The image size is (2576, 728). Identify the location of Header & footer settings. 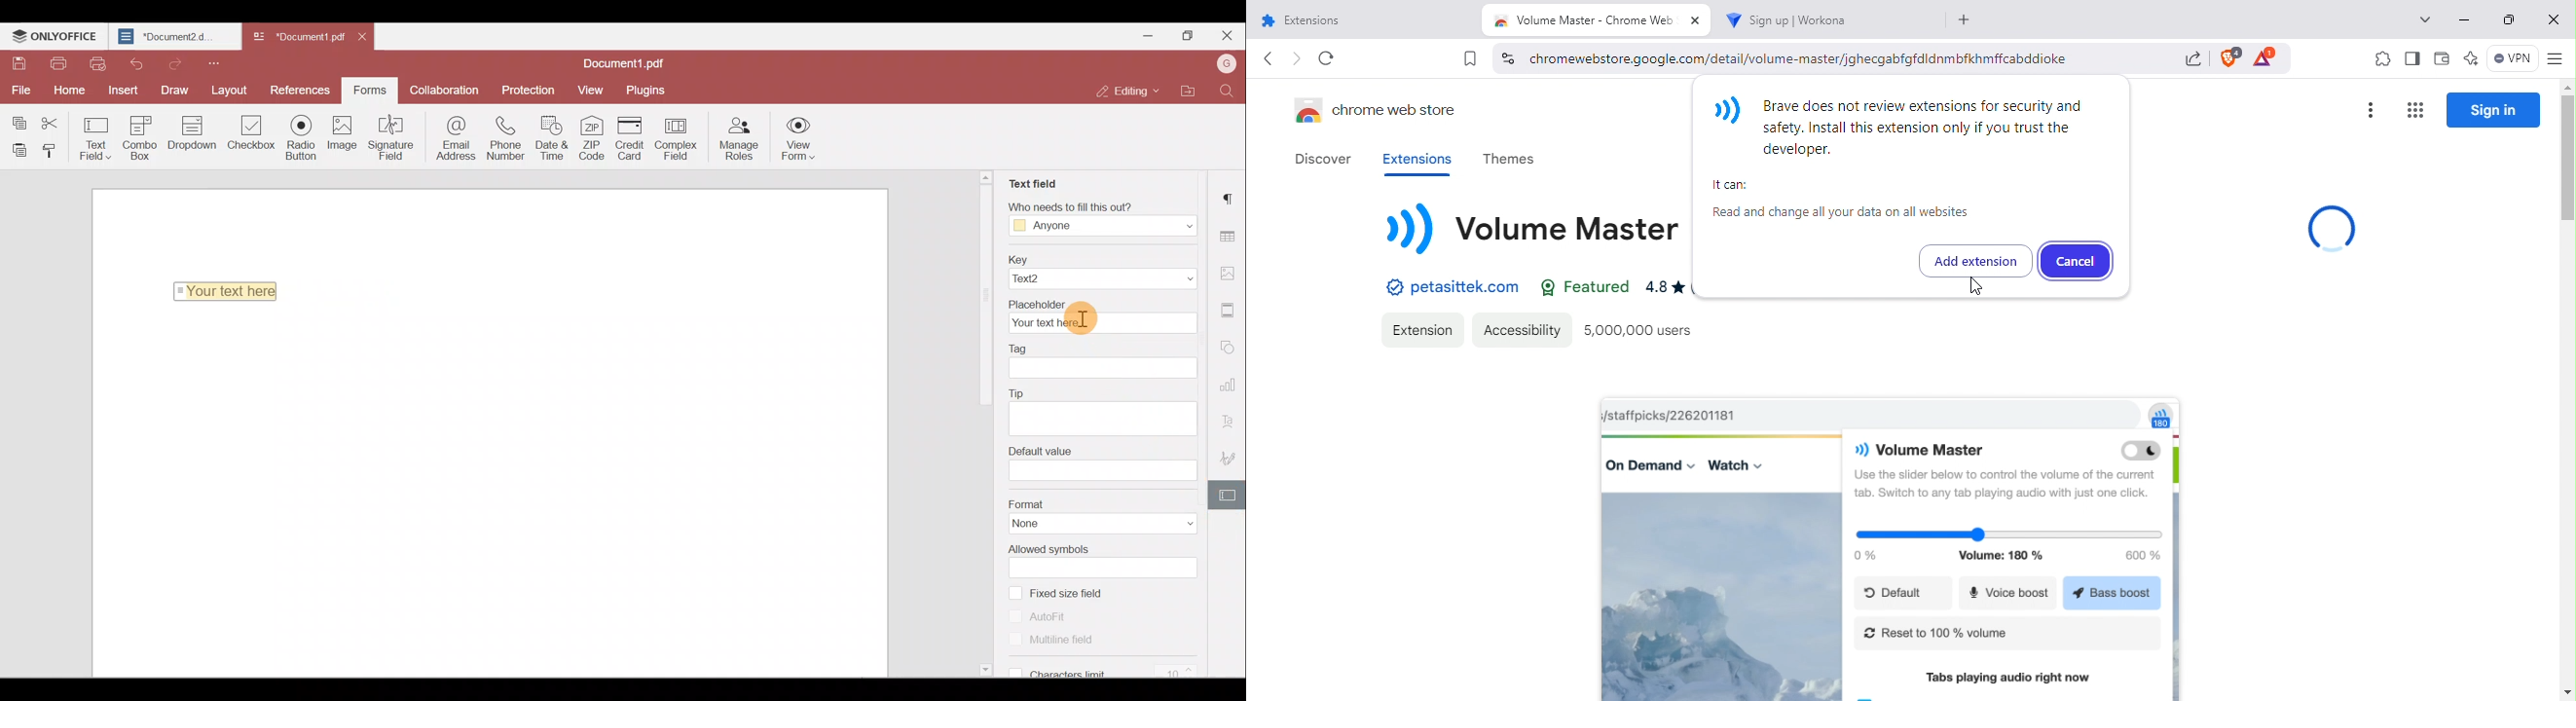
(1230, 310).